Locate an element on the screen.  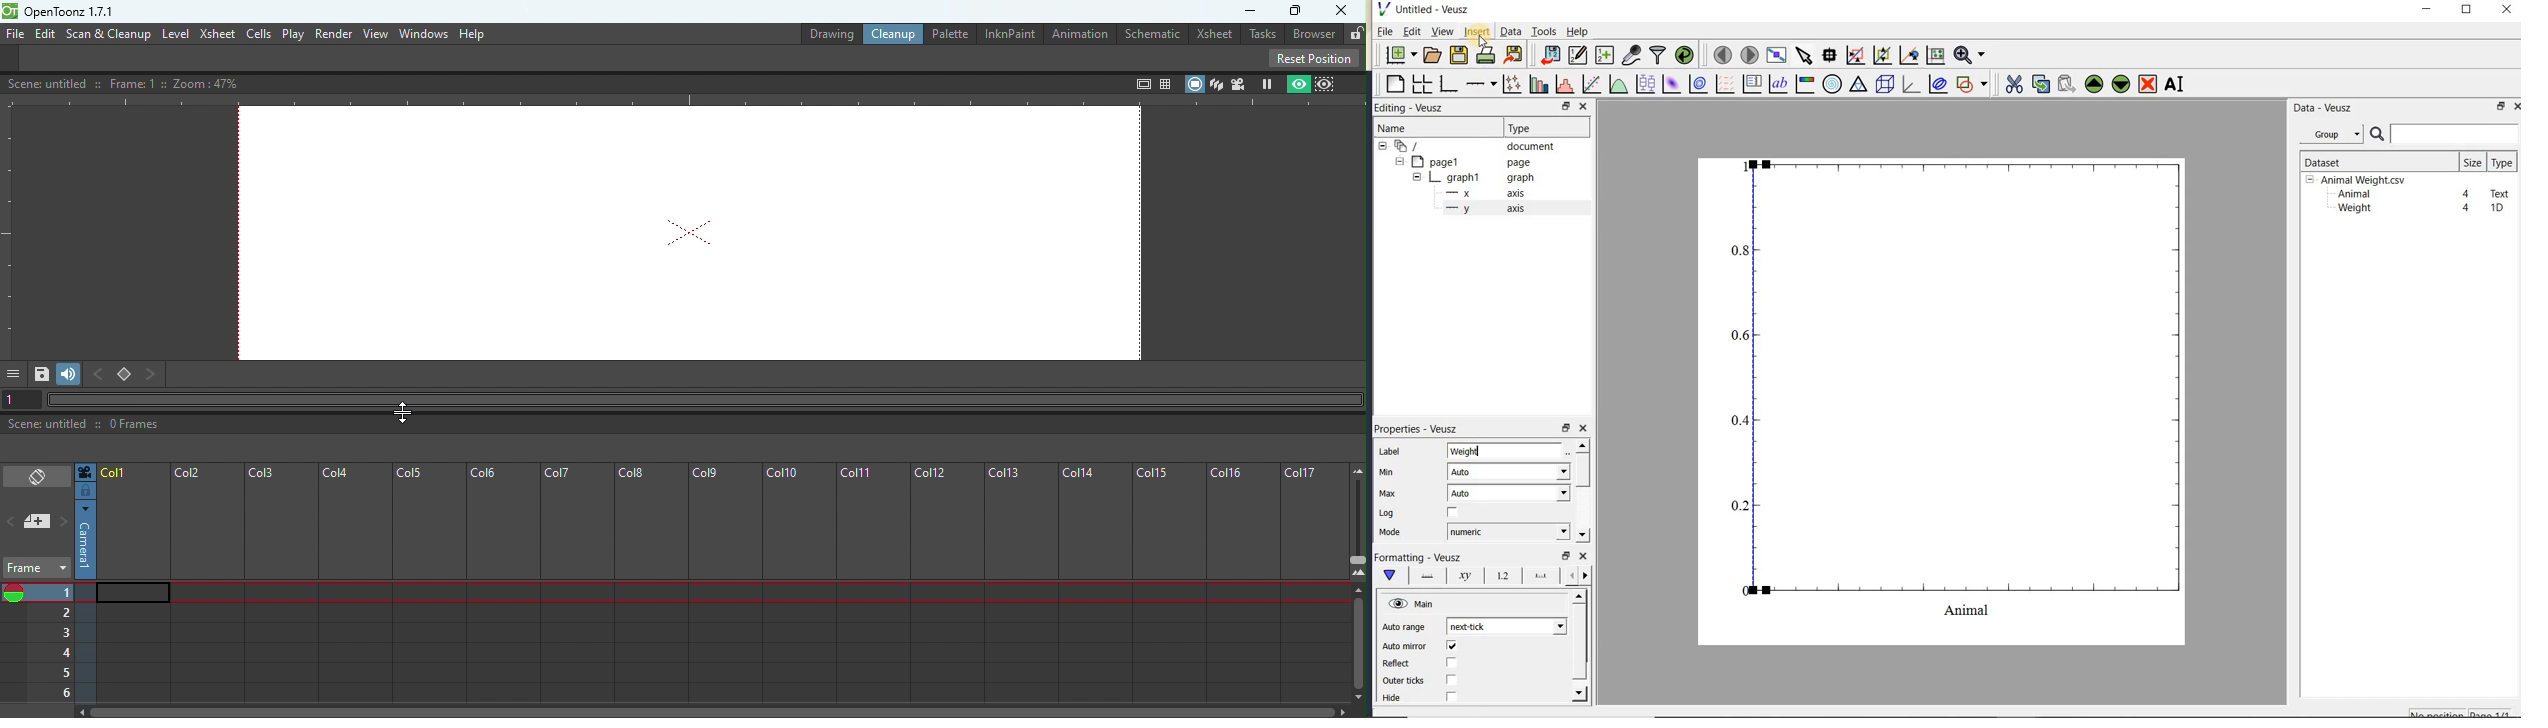
Maximize is located at coordinates (1296, 11).